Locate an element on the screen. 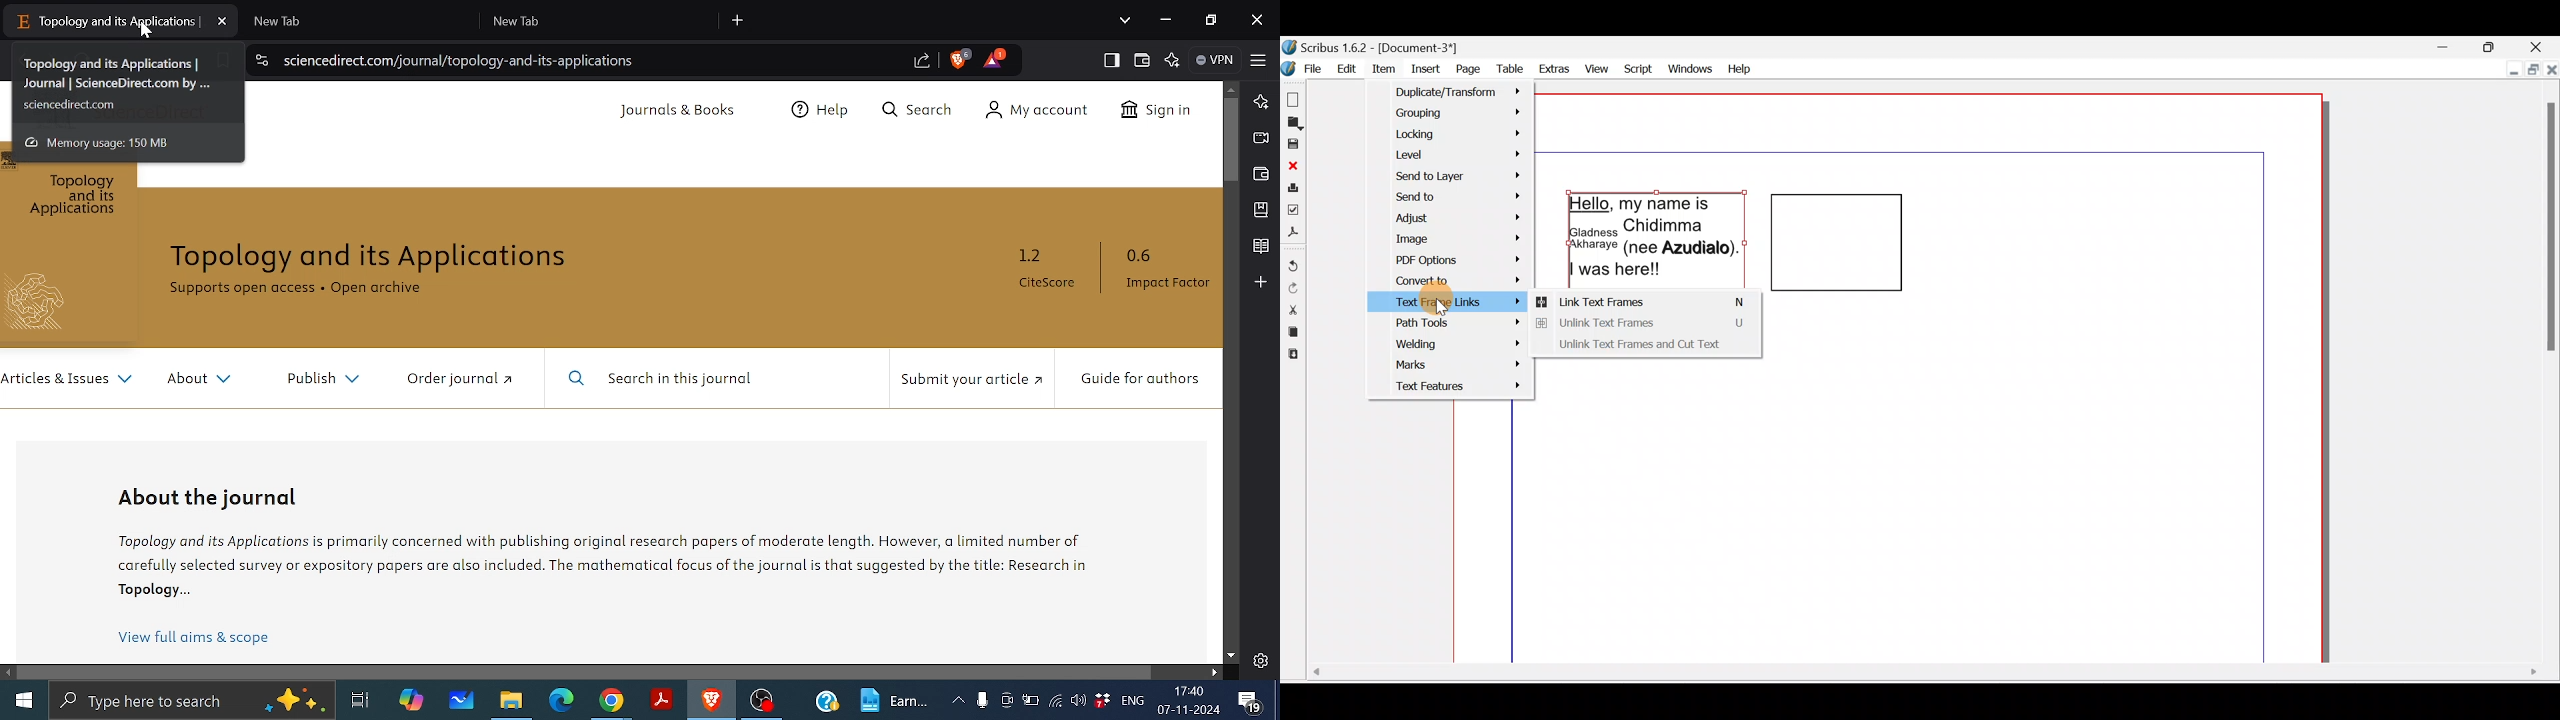 This screenshot has width=2576, height=728. Brave shield is located at coordinates (960, 59).